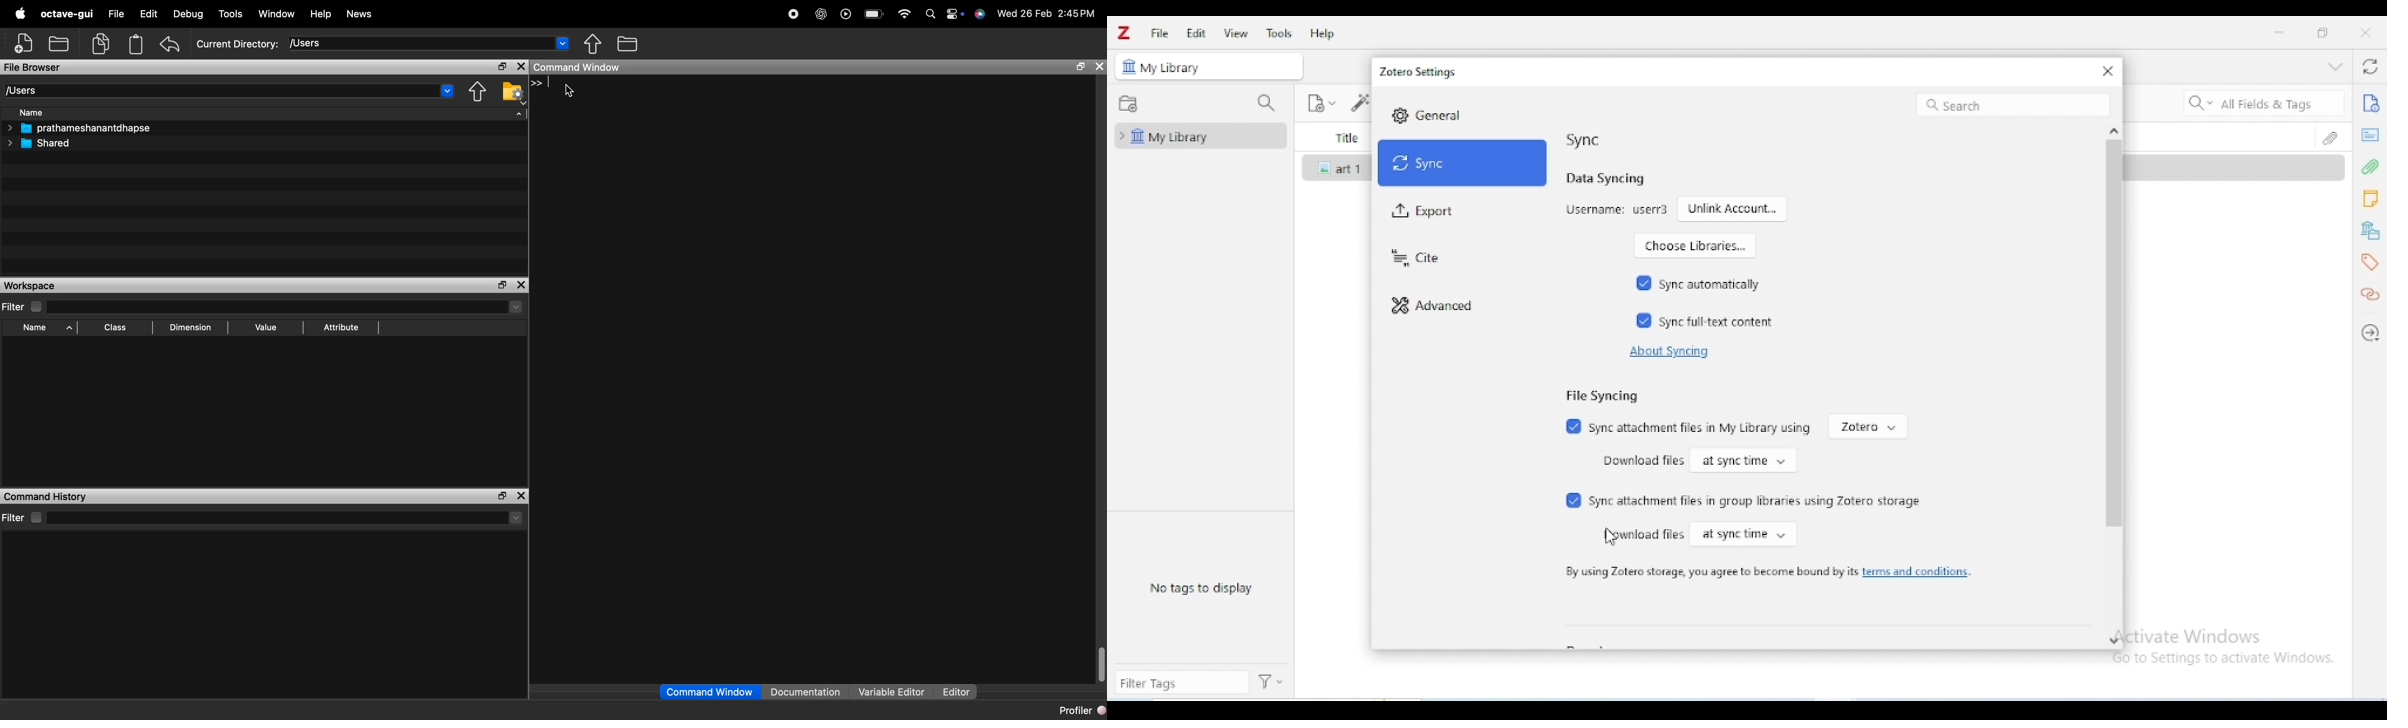 Image resolution: width=2408 pixels, height=728 pixels. I want to click on notes, so click(2371, 199).